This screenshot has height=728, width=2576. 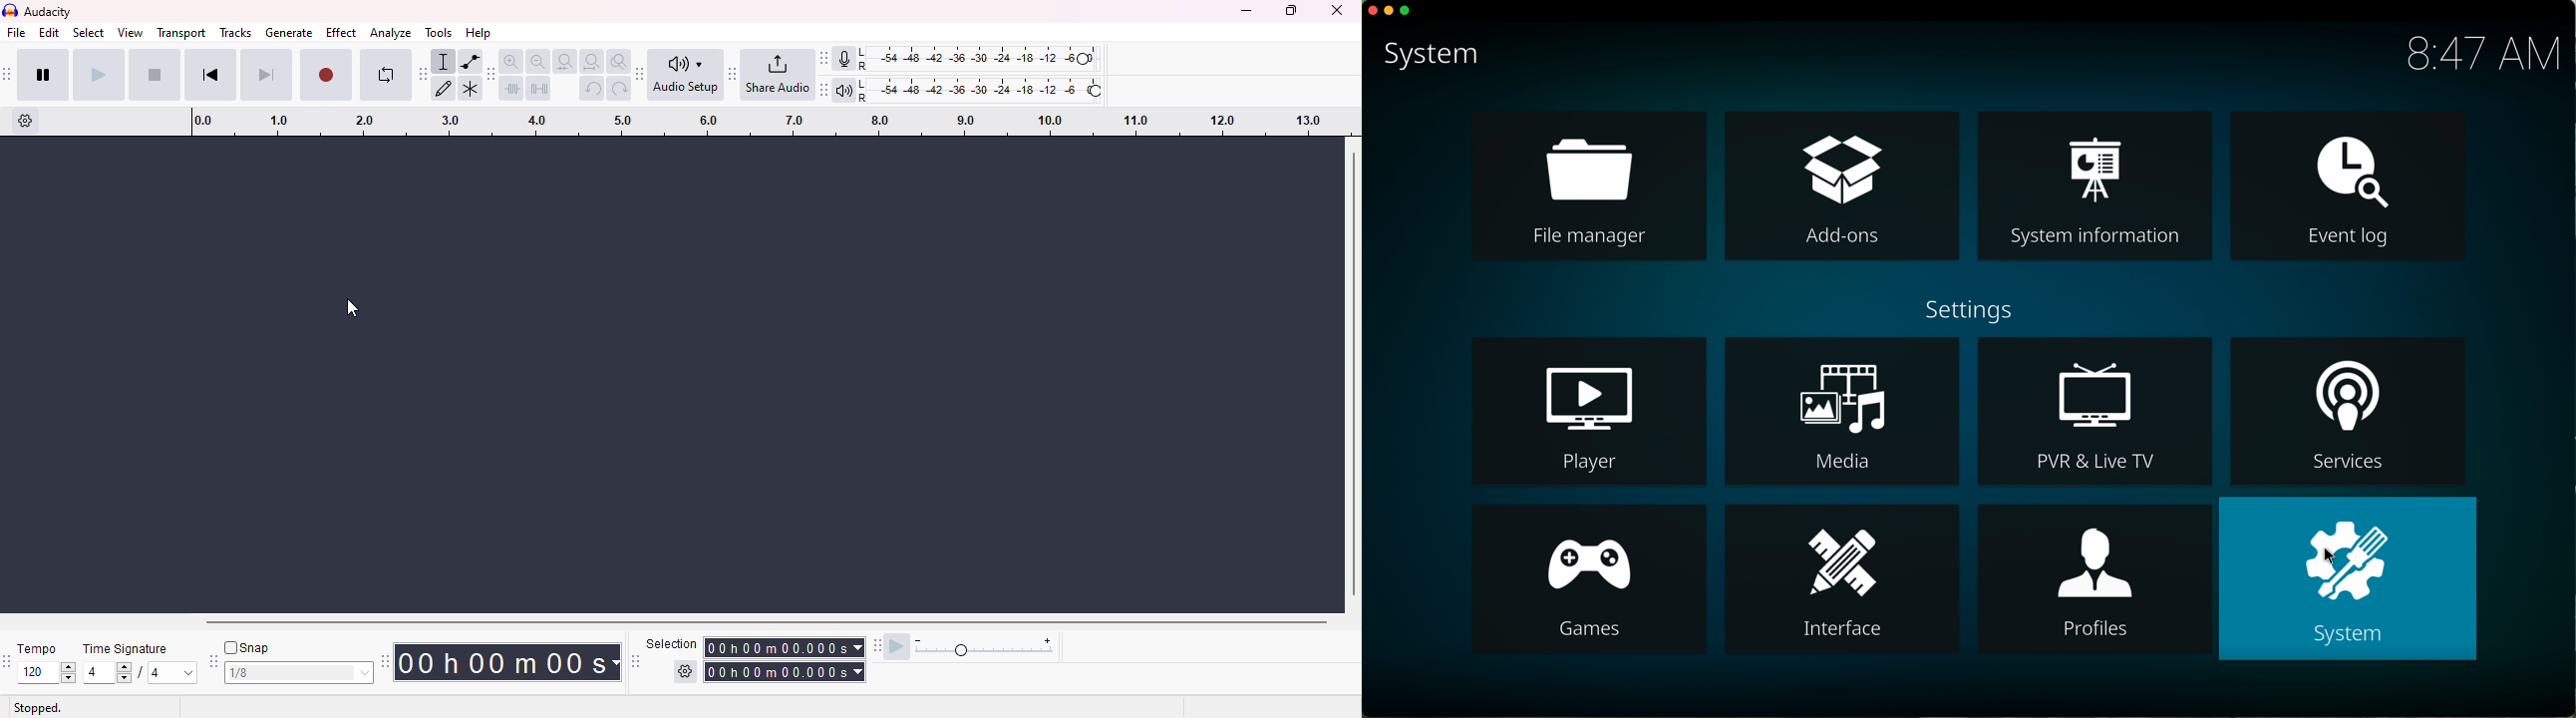 What do you see at coordinates (1390, 11) in the screenshot?
I see `minimize program` at bounding box center [1390, 11].